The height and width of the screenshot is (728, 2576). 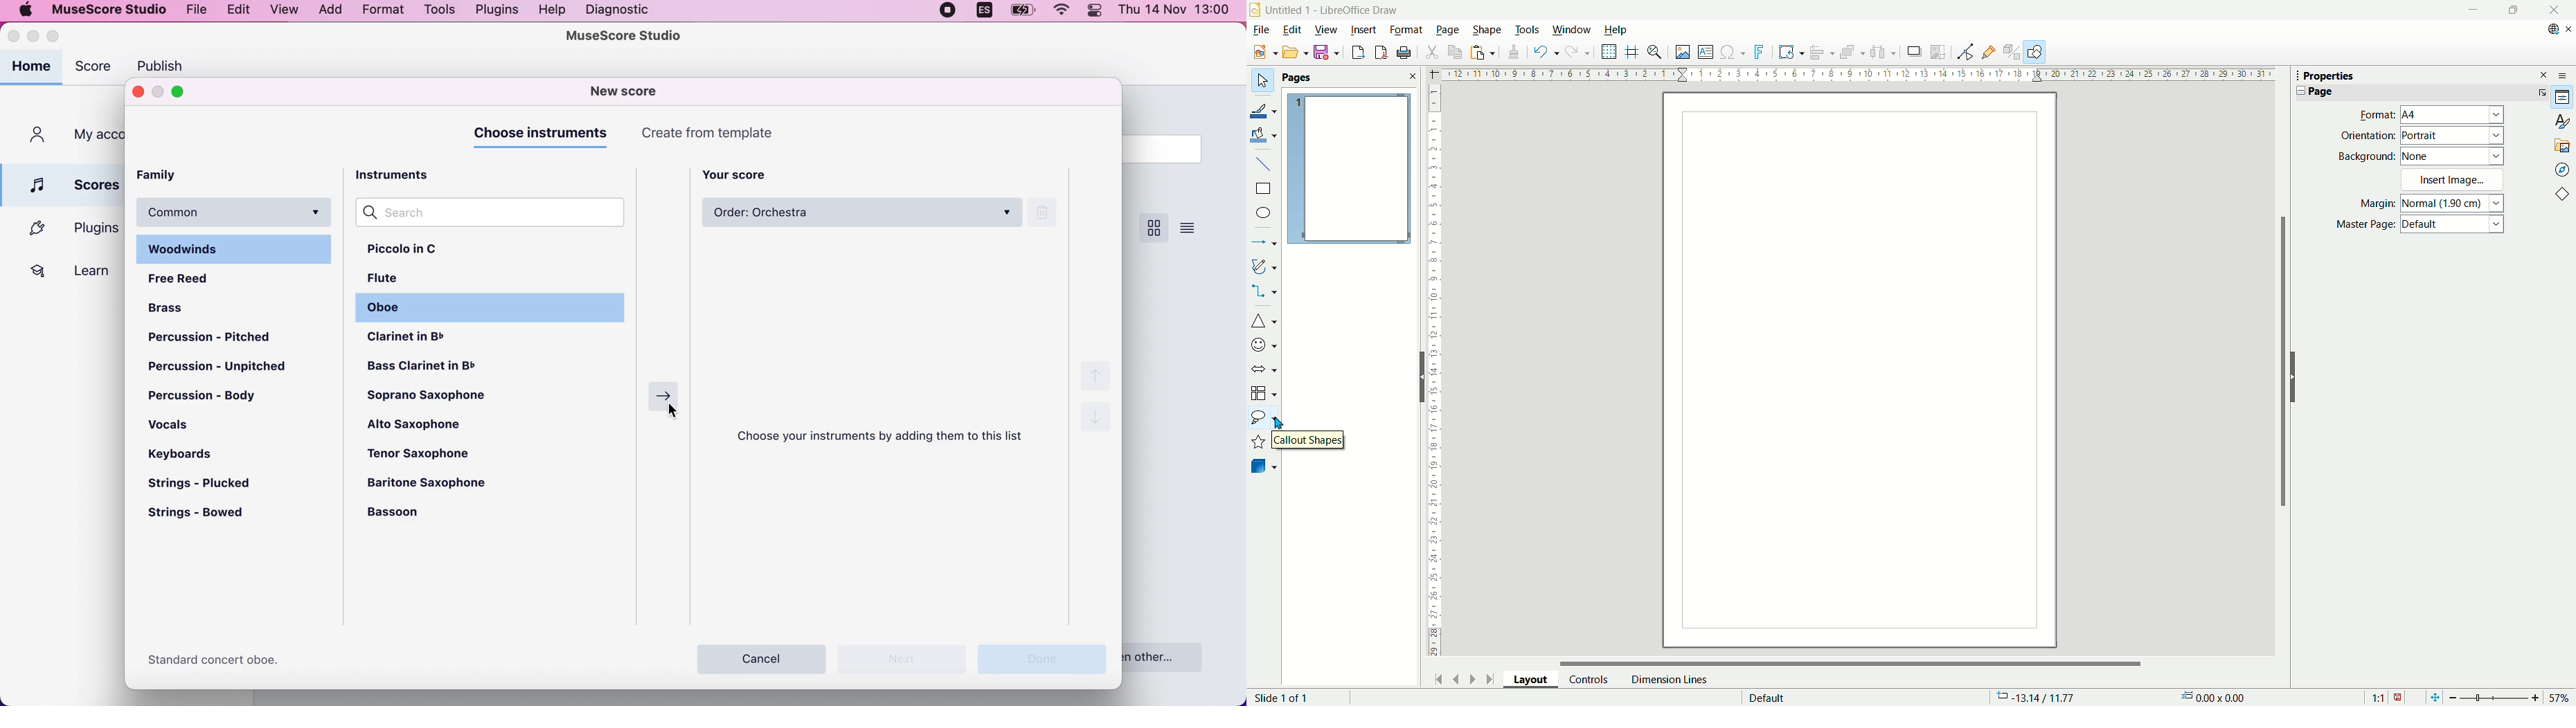 What do you see at coordinates (2298, 91) in the screenshot?
I see `Collapse` at bounding box center [2298, 91].